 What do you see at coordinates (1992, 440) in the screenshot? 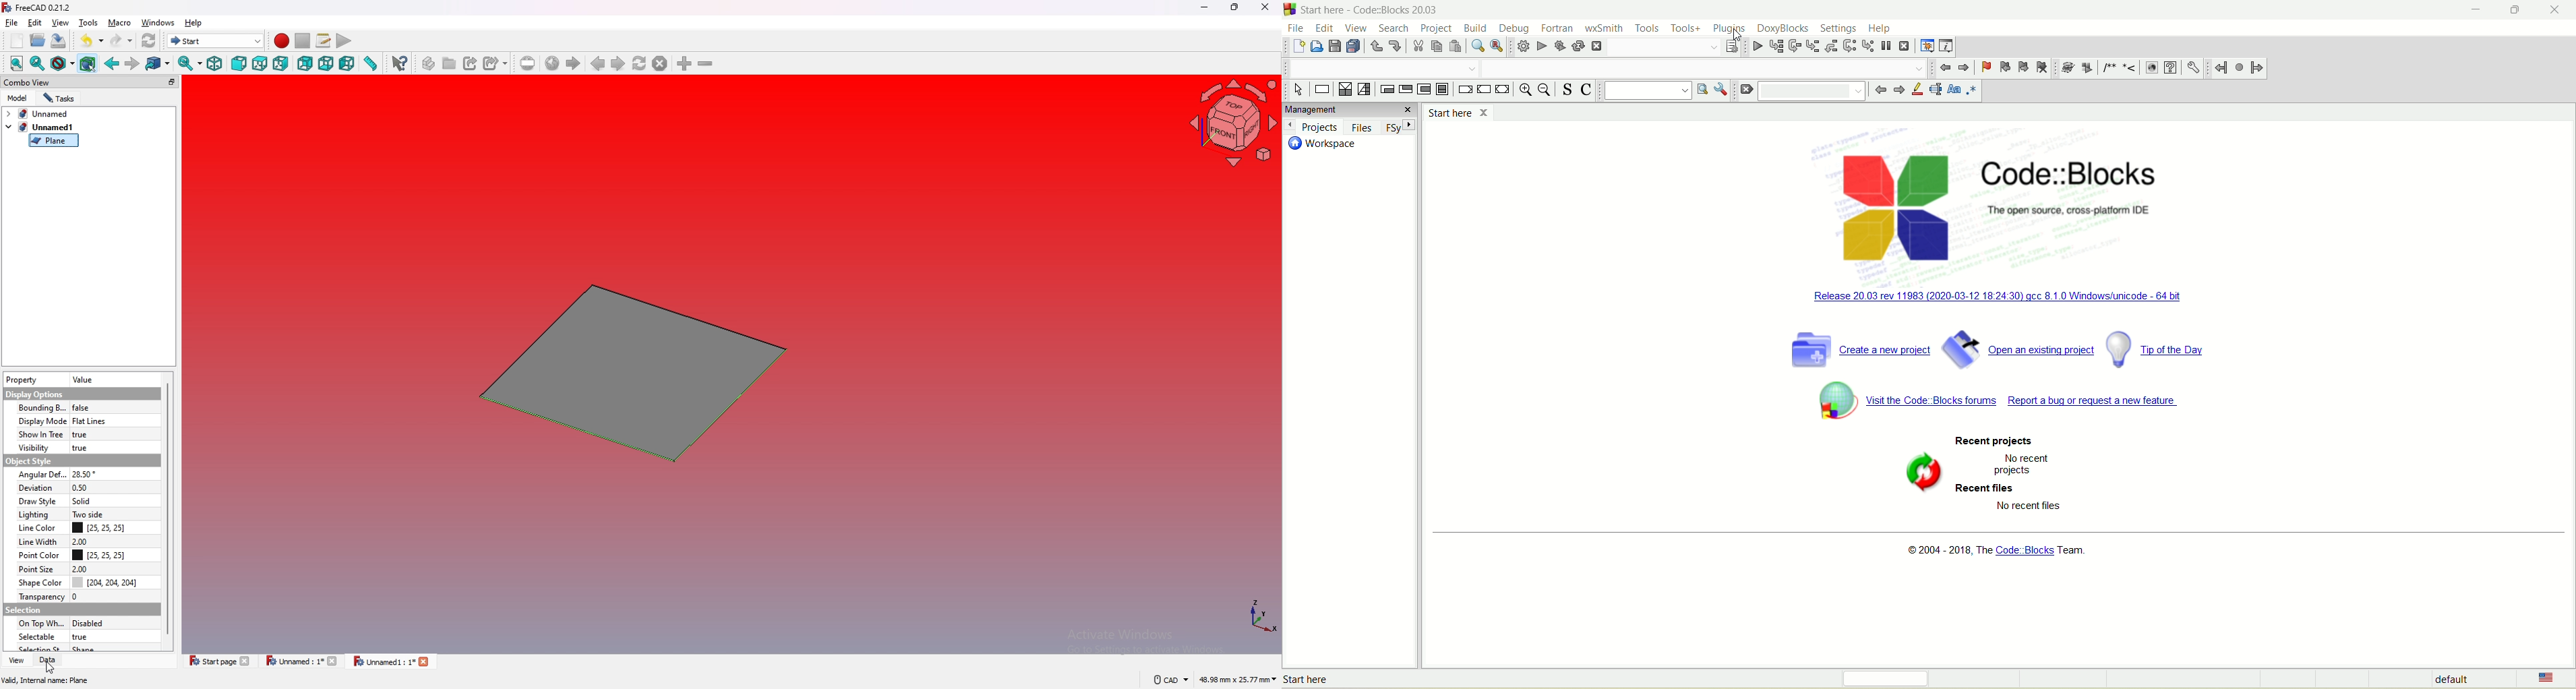
I see `recent projects` at bounding box center [1992, 440].